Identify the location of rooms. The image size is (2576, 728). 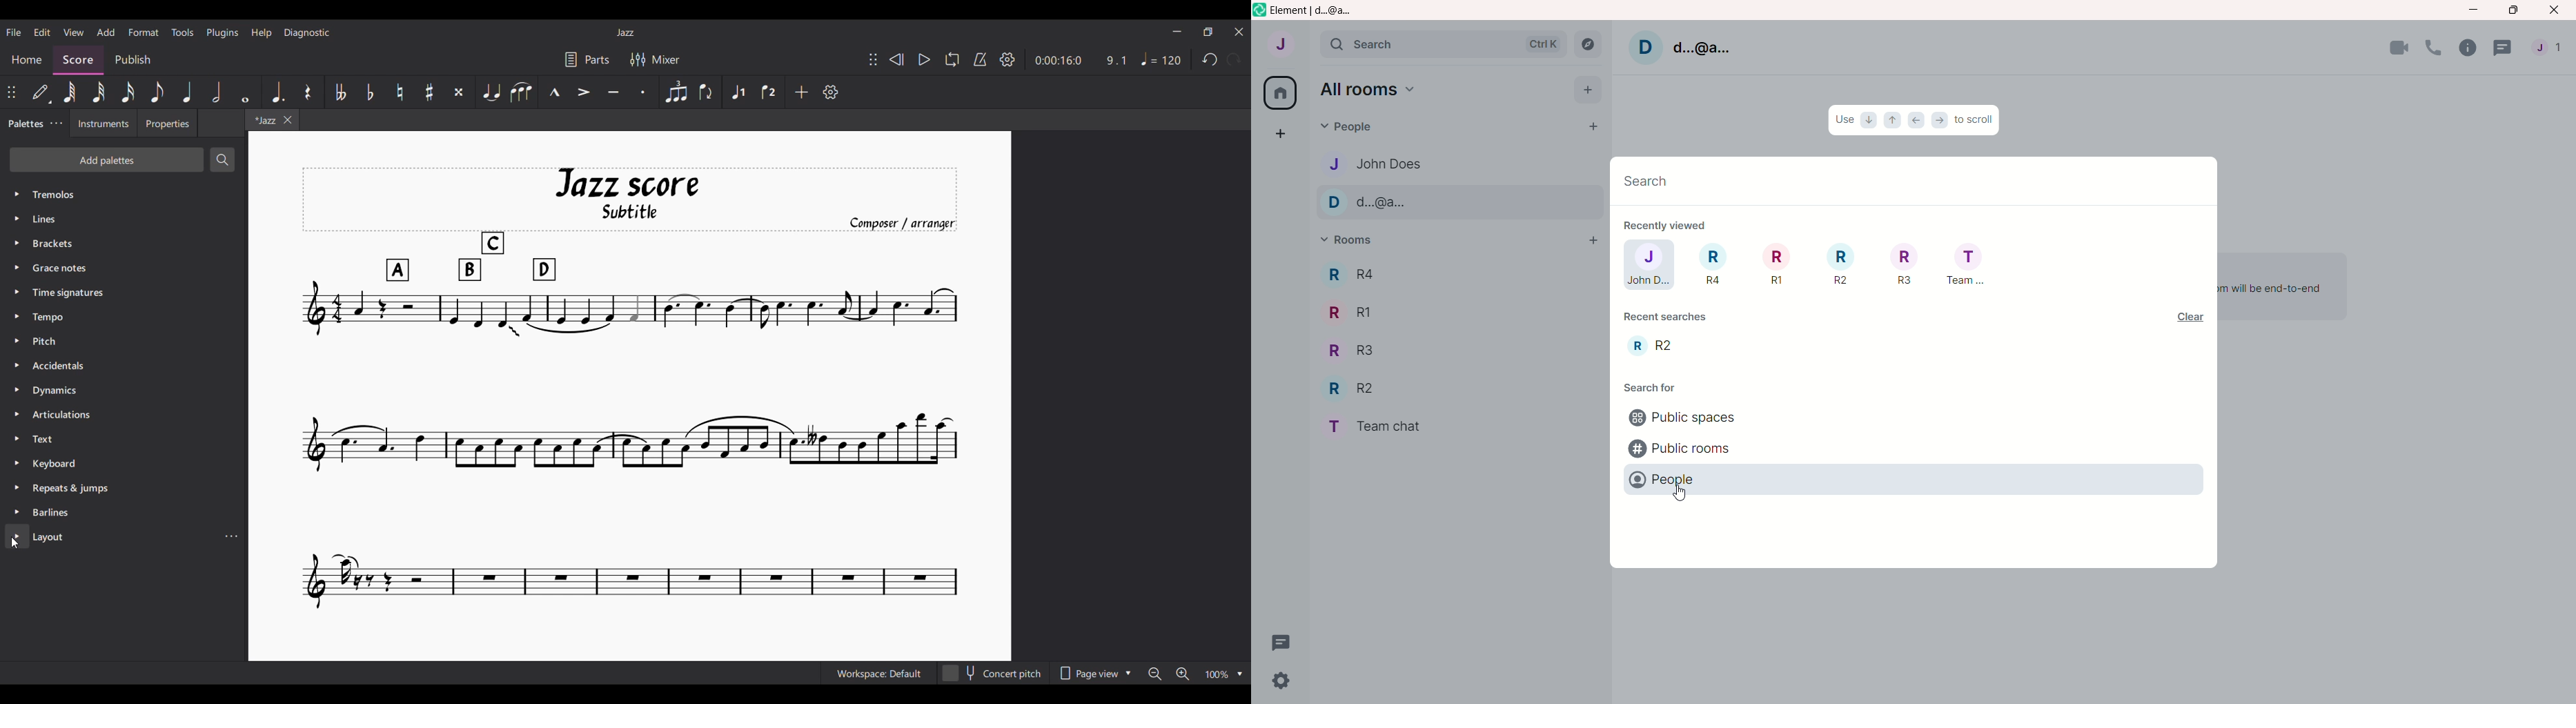
(1352, 242).